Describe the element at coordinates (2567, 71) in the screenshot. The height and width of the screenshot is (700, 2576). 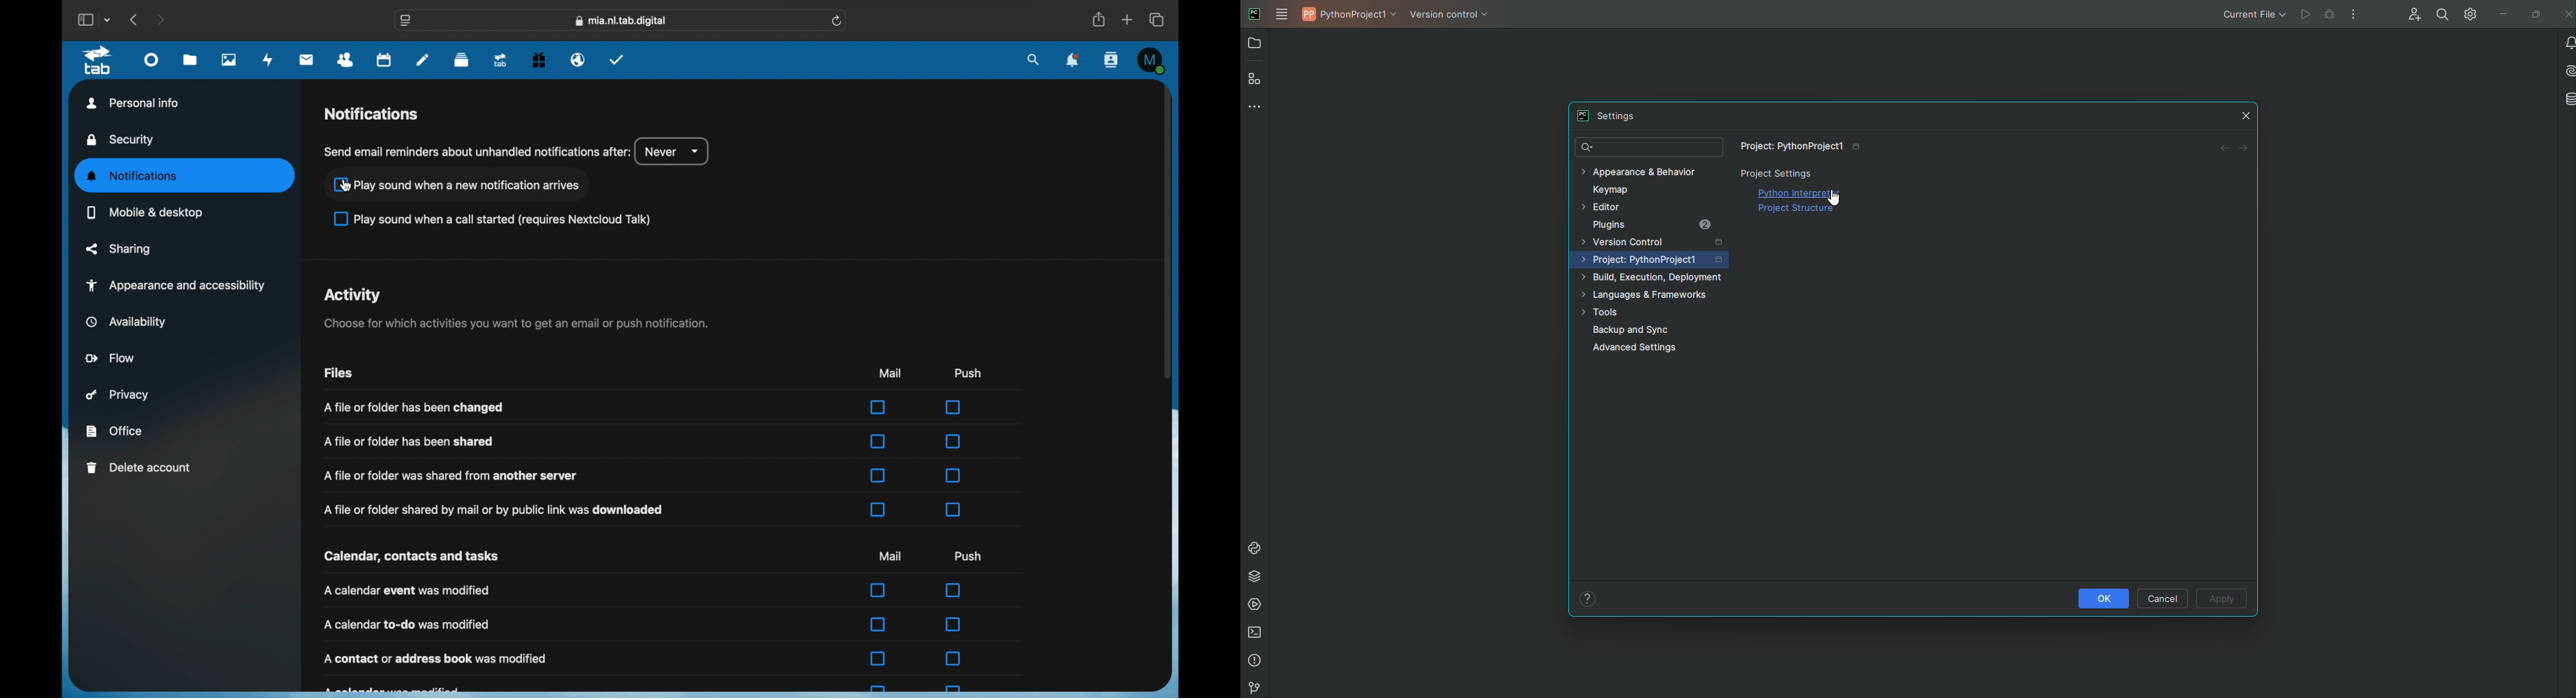
I see `AI` at that location.